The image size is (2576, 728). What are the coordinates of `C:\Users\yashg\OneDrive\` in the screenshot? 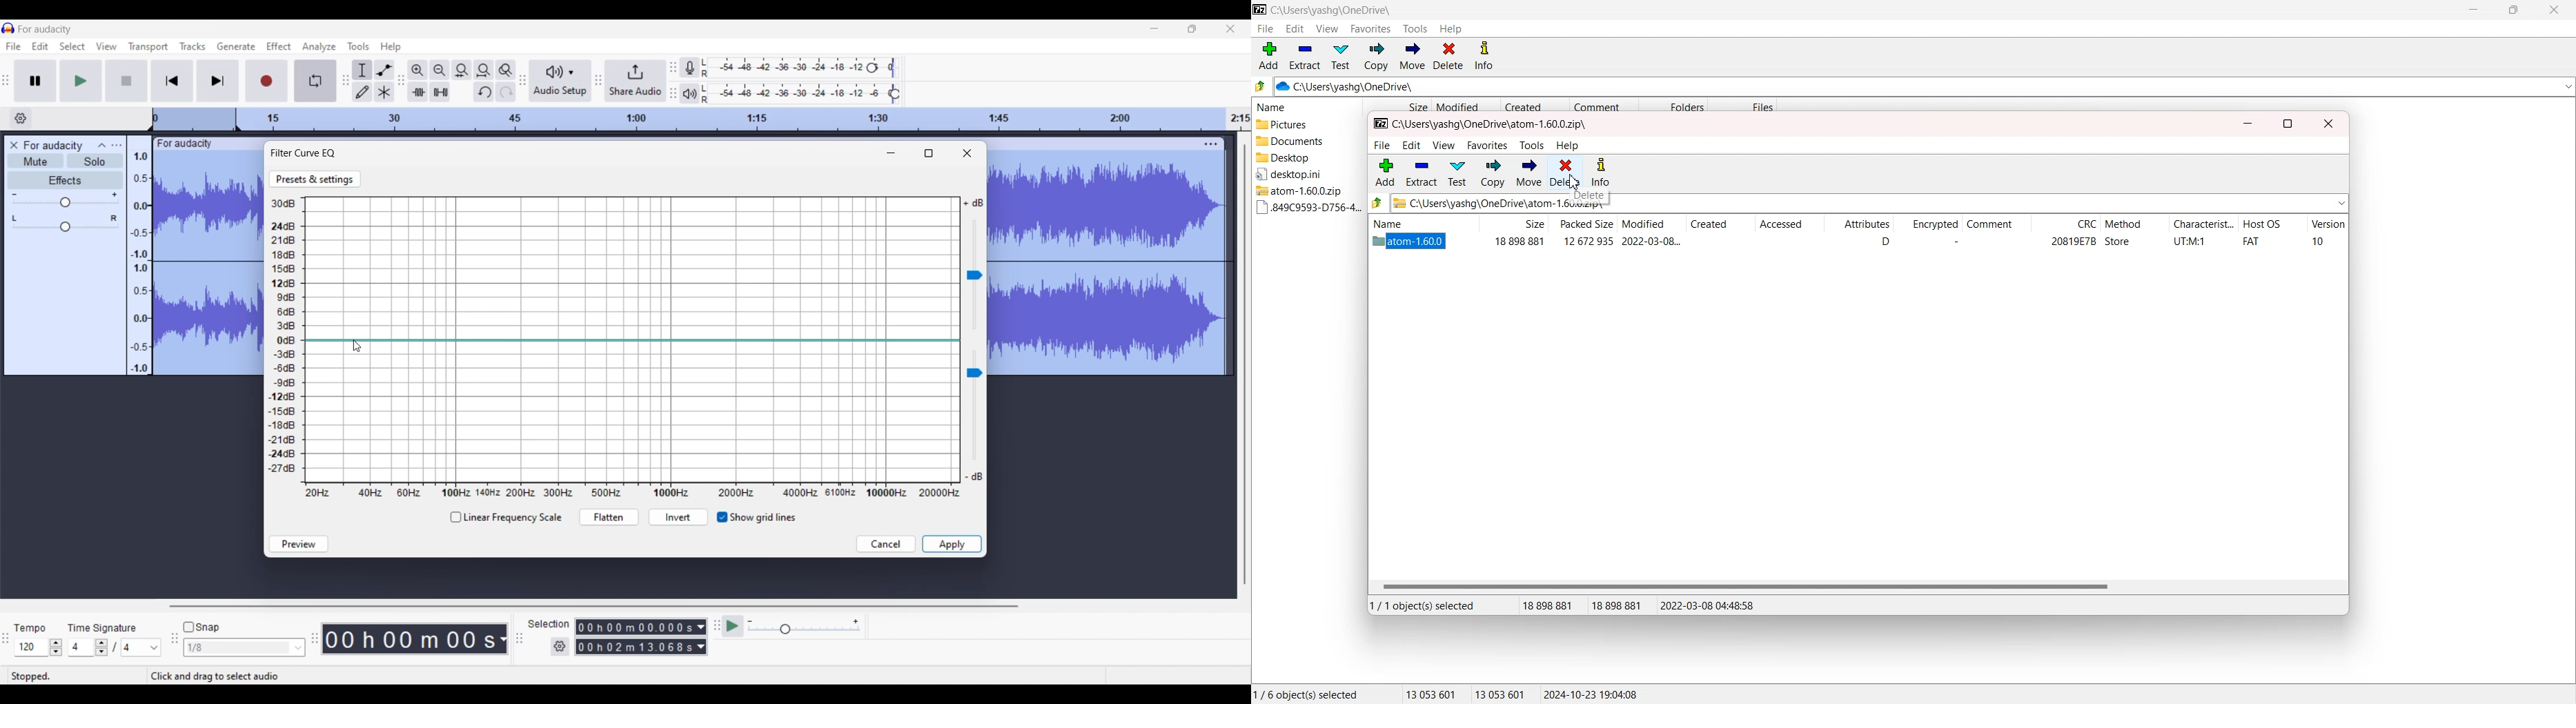 It's located at (1365, 87).